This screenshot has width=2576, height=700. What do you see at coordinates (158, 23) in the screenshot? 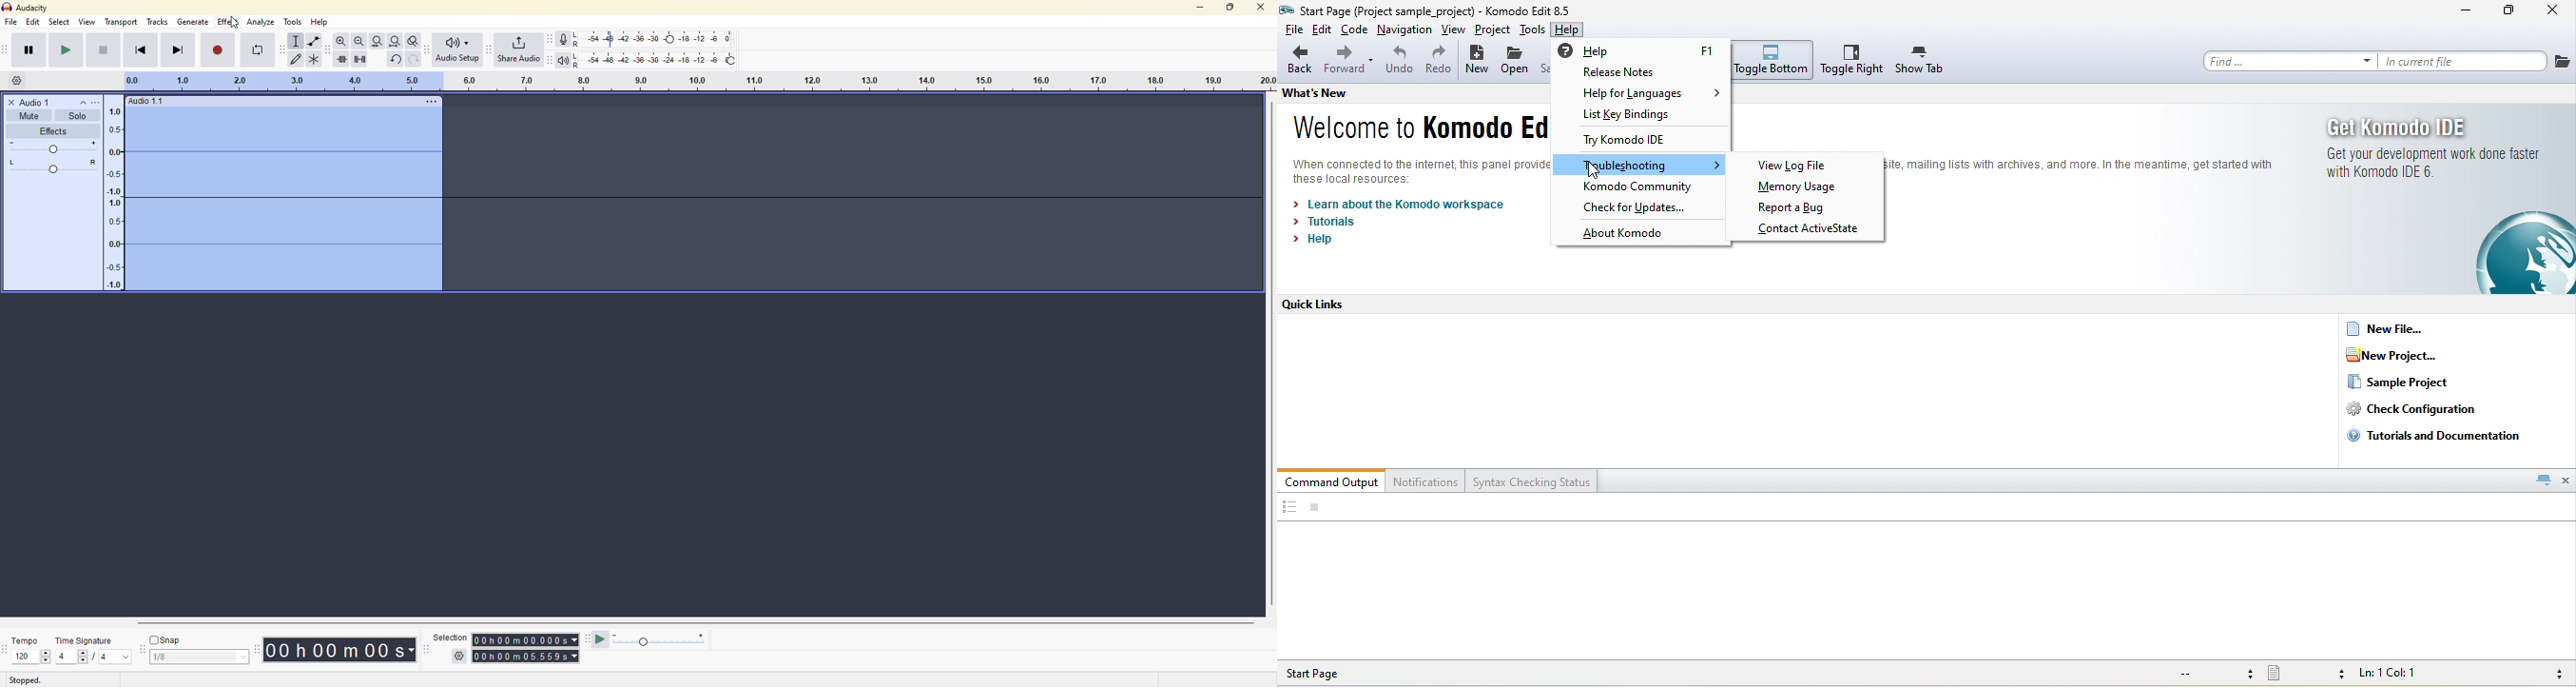
I see `tracks` at bounding box center [158, 23].